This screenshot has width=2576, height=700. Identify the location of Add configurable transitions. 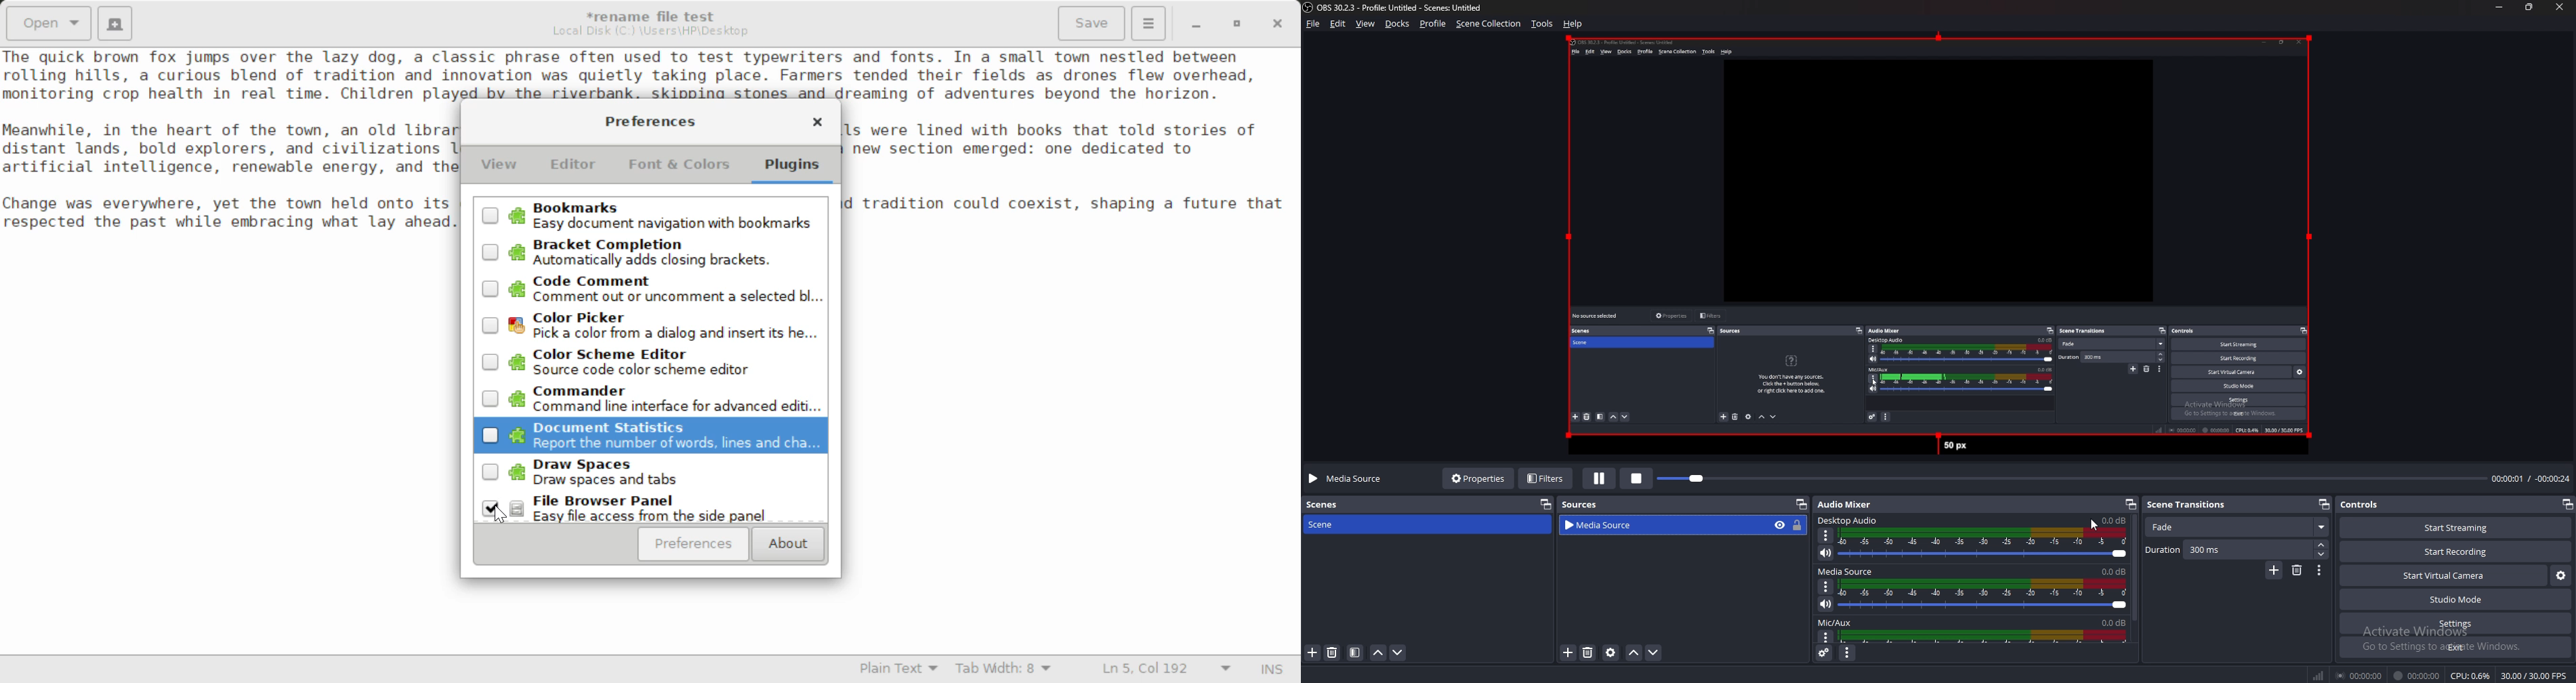
(2275, 571).